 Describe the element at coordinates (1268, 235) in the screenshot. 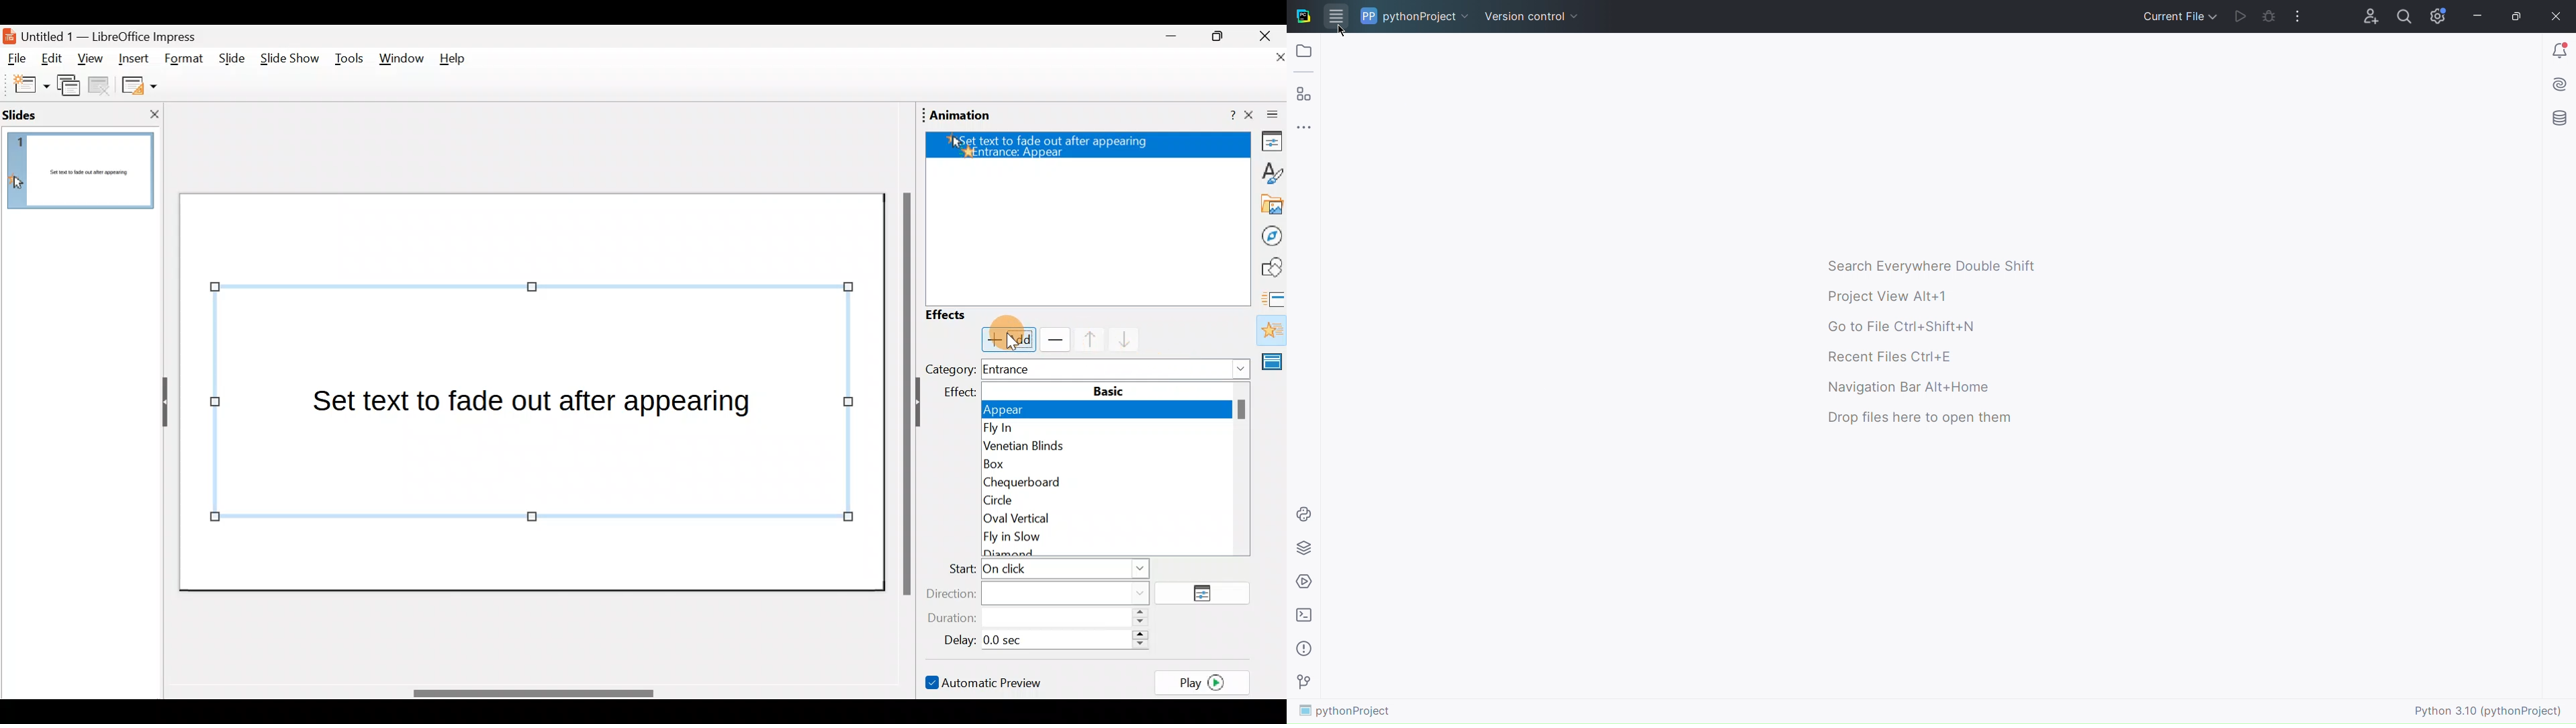

I see `Navigator` at that location.